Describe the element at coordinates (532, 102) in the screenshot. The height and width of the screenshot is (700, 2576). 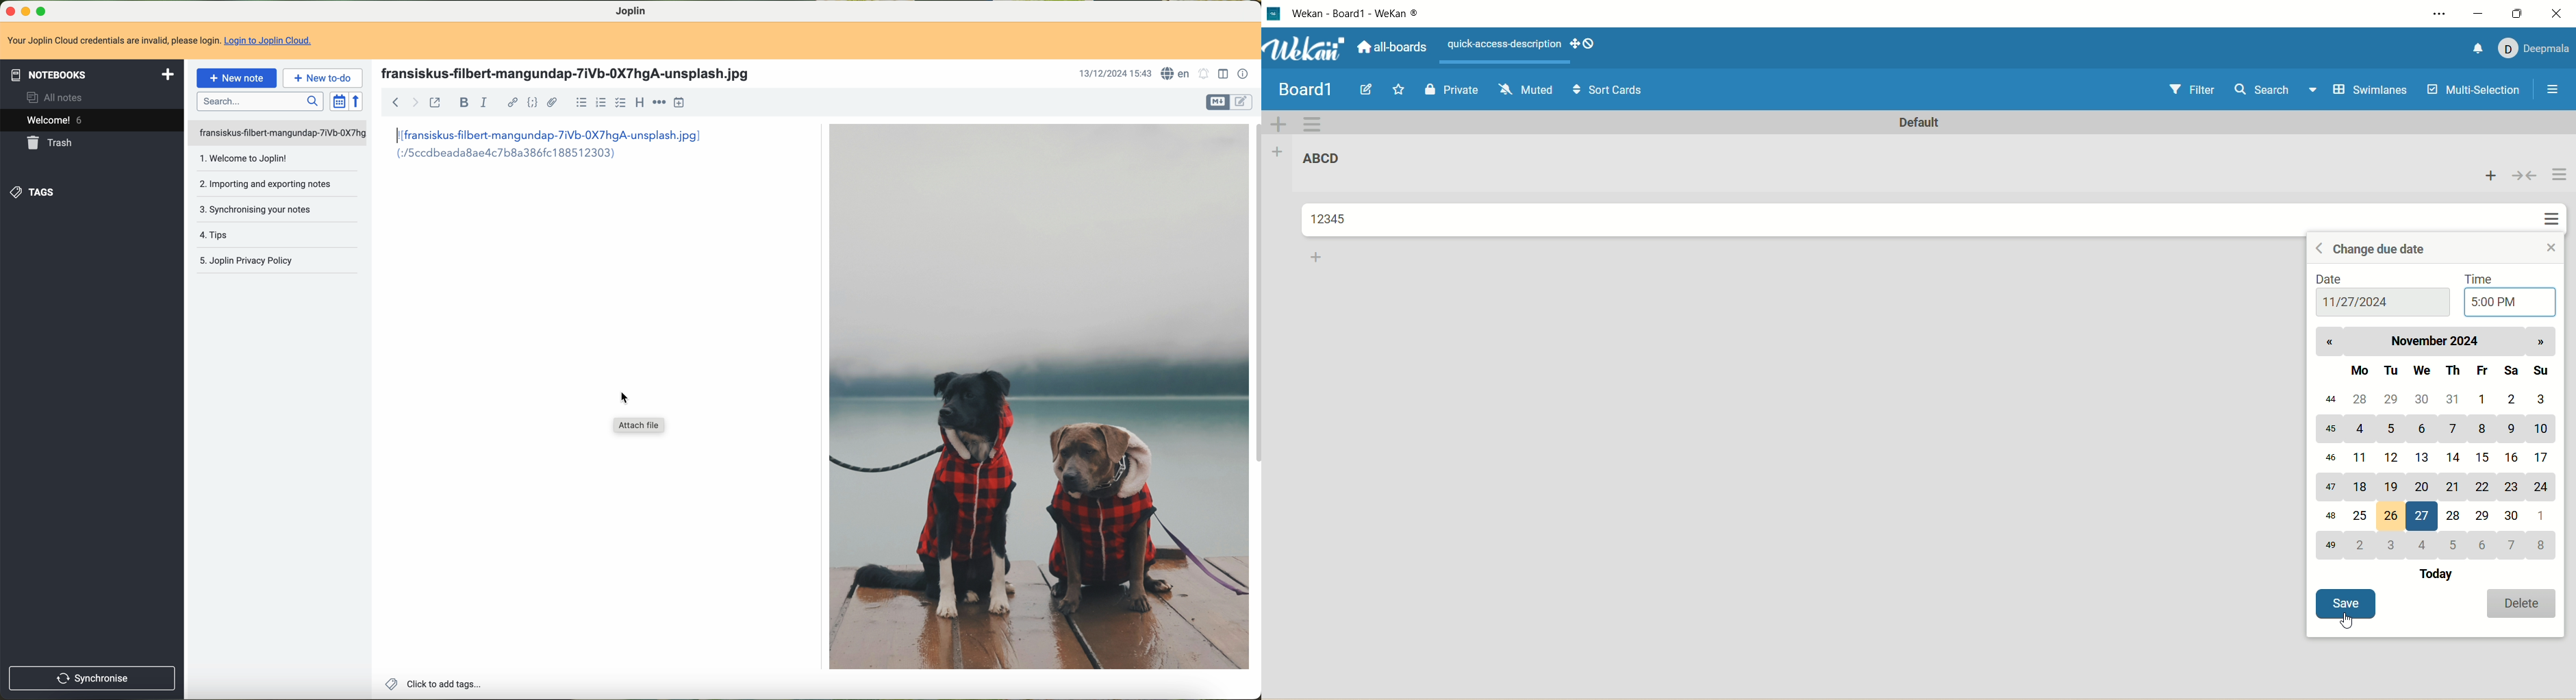
I see `code` at that location.